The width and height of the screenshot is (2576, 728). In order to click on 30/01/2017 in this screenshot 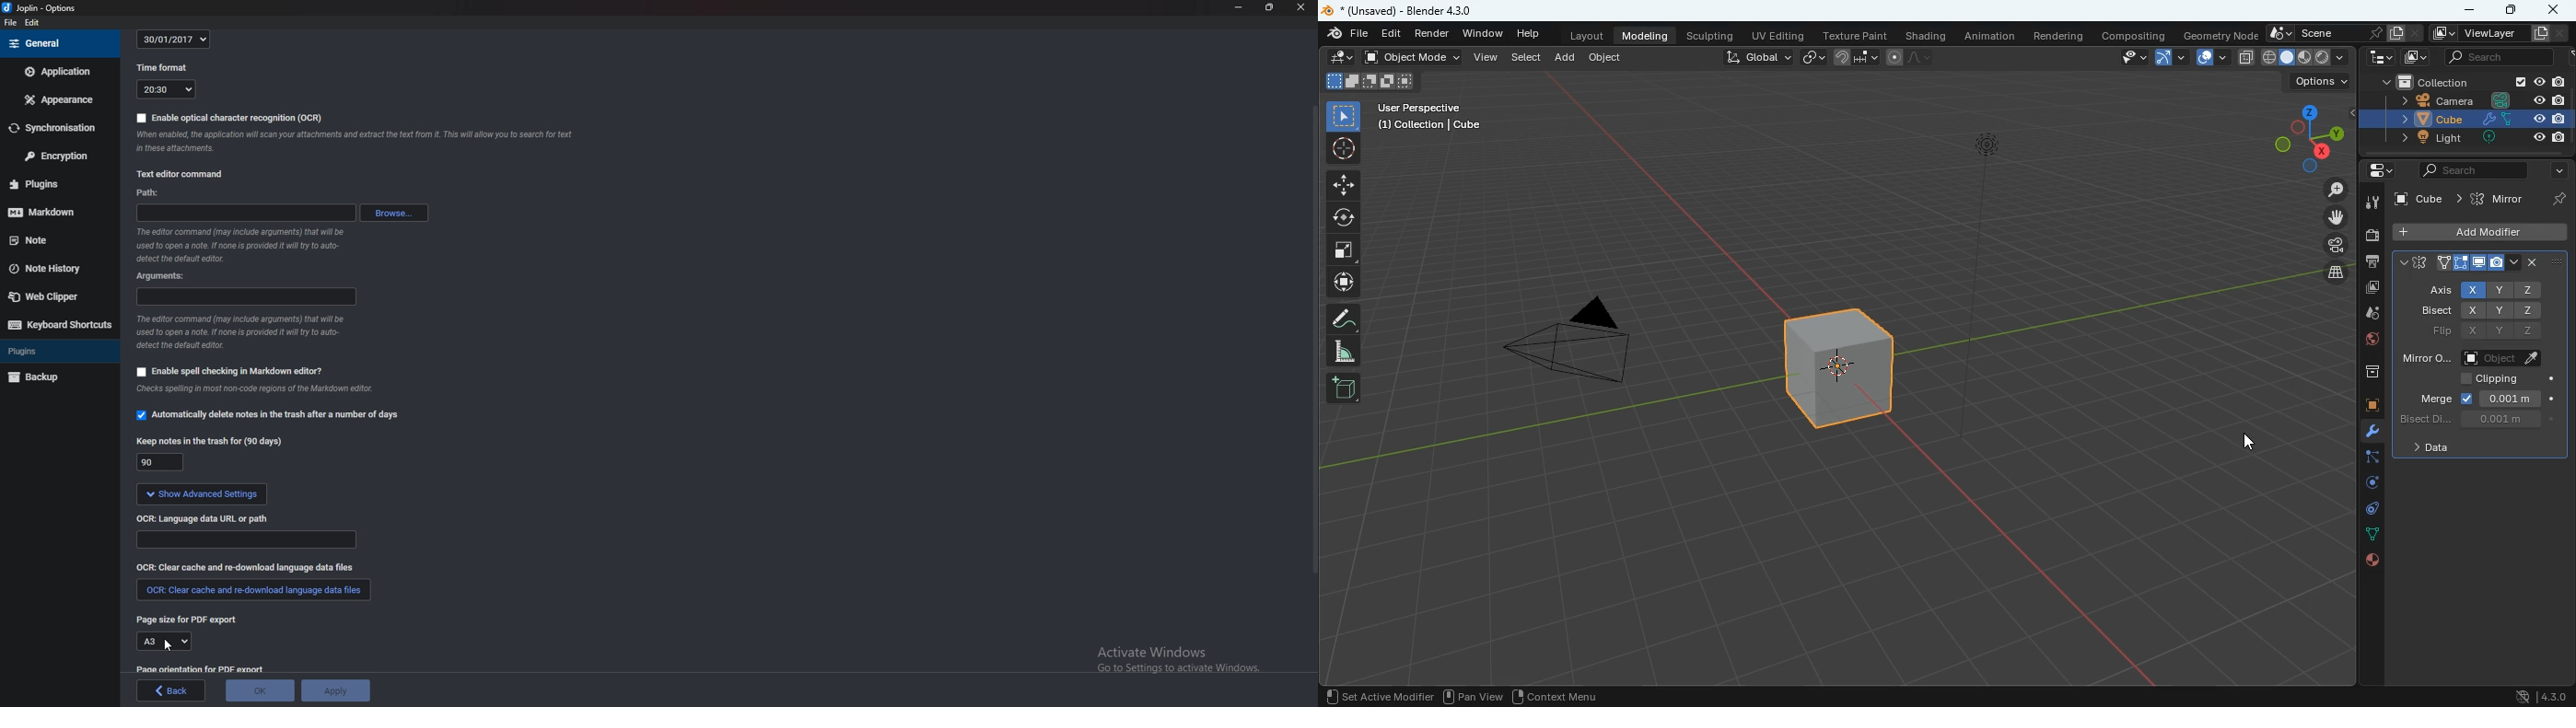, I will do `click(176, 38)`.